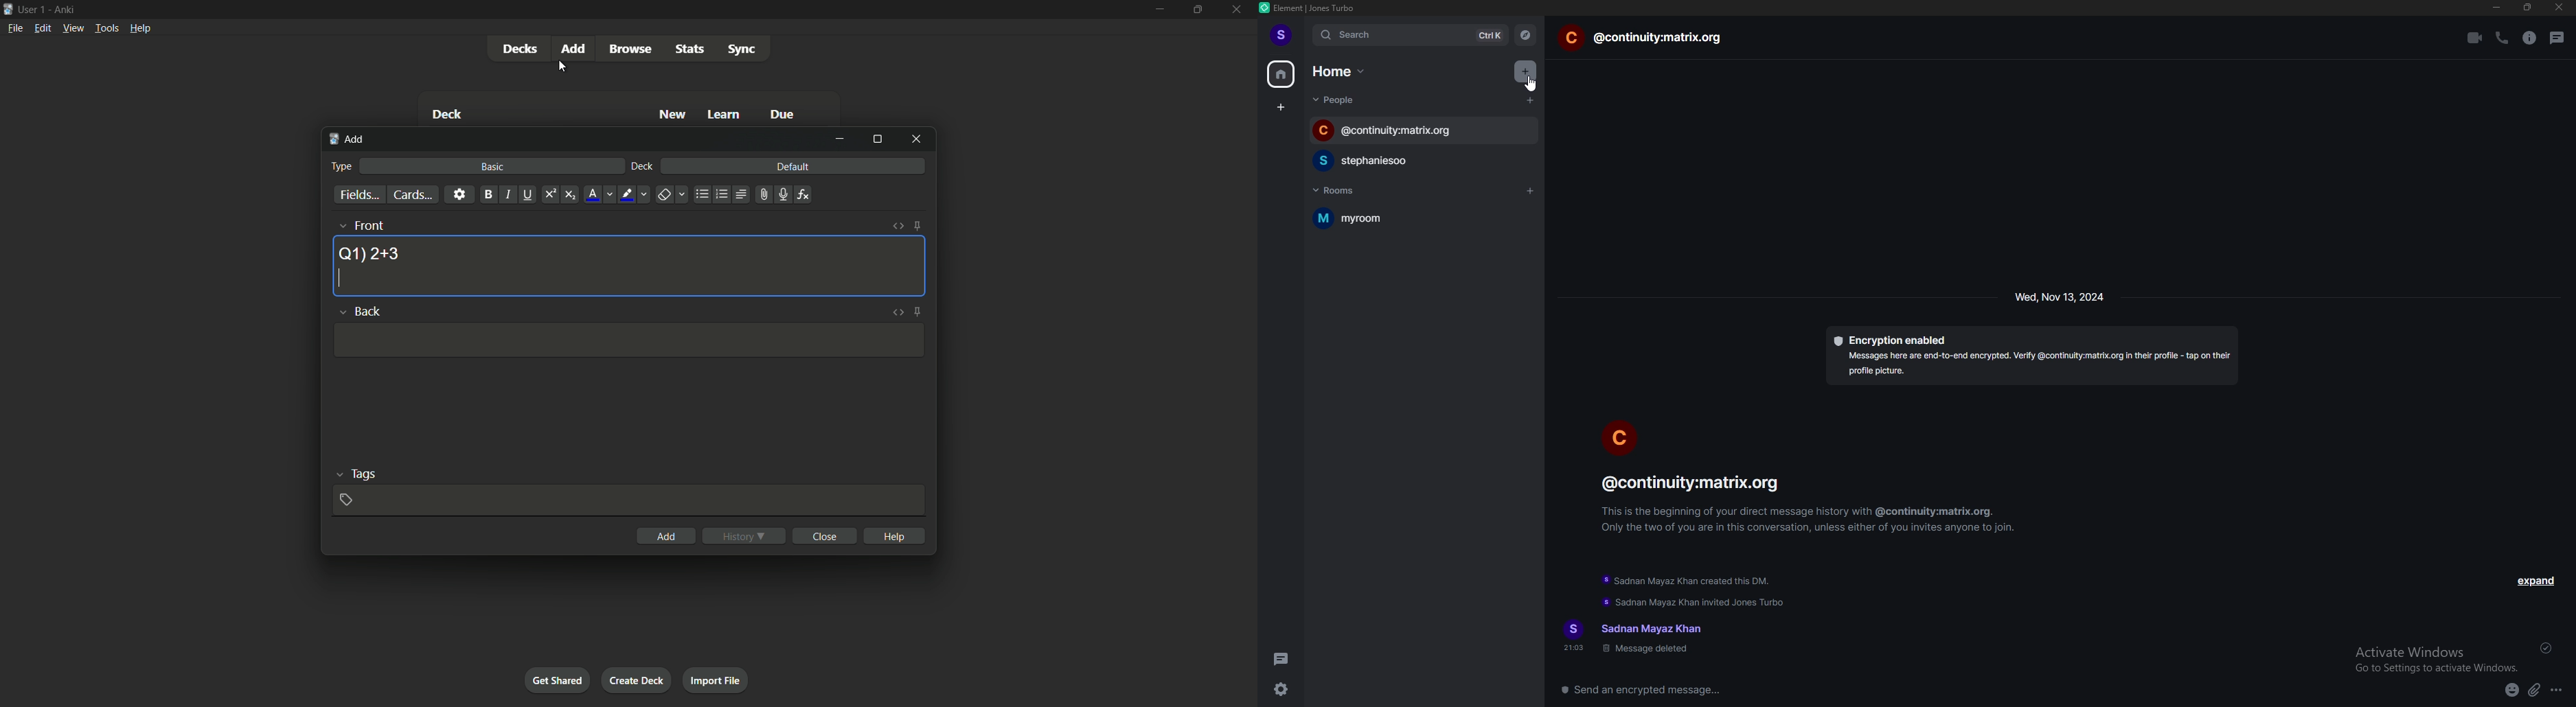 The height and width of the screenshot is (728, 2576). What do you see at coordinates (742, 50) in the screenshot?
I see `sync` at bounding box center [742, 50].